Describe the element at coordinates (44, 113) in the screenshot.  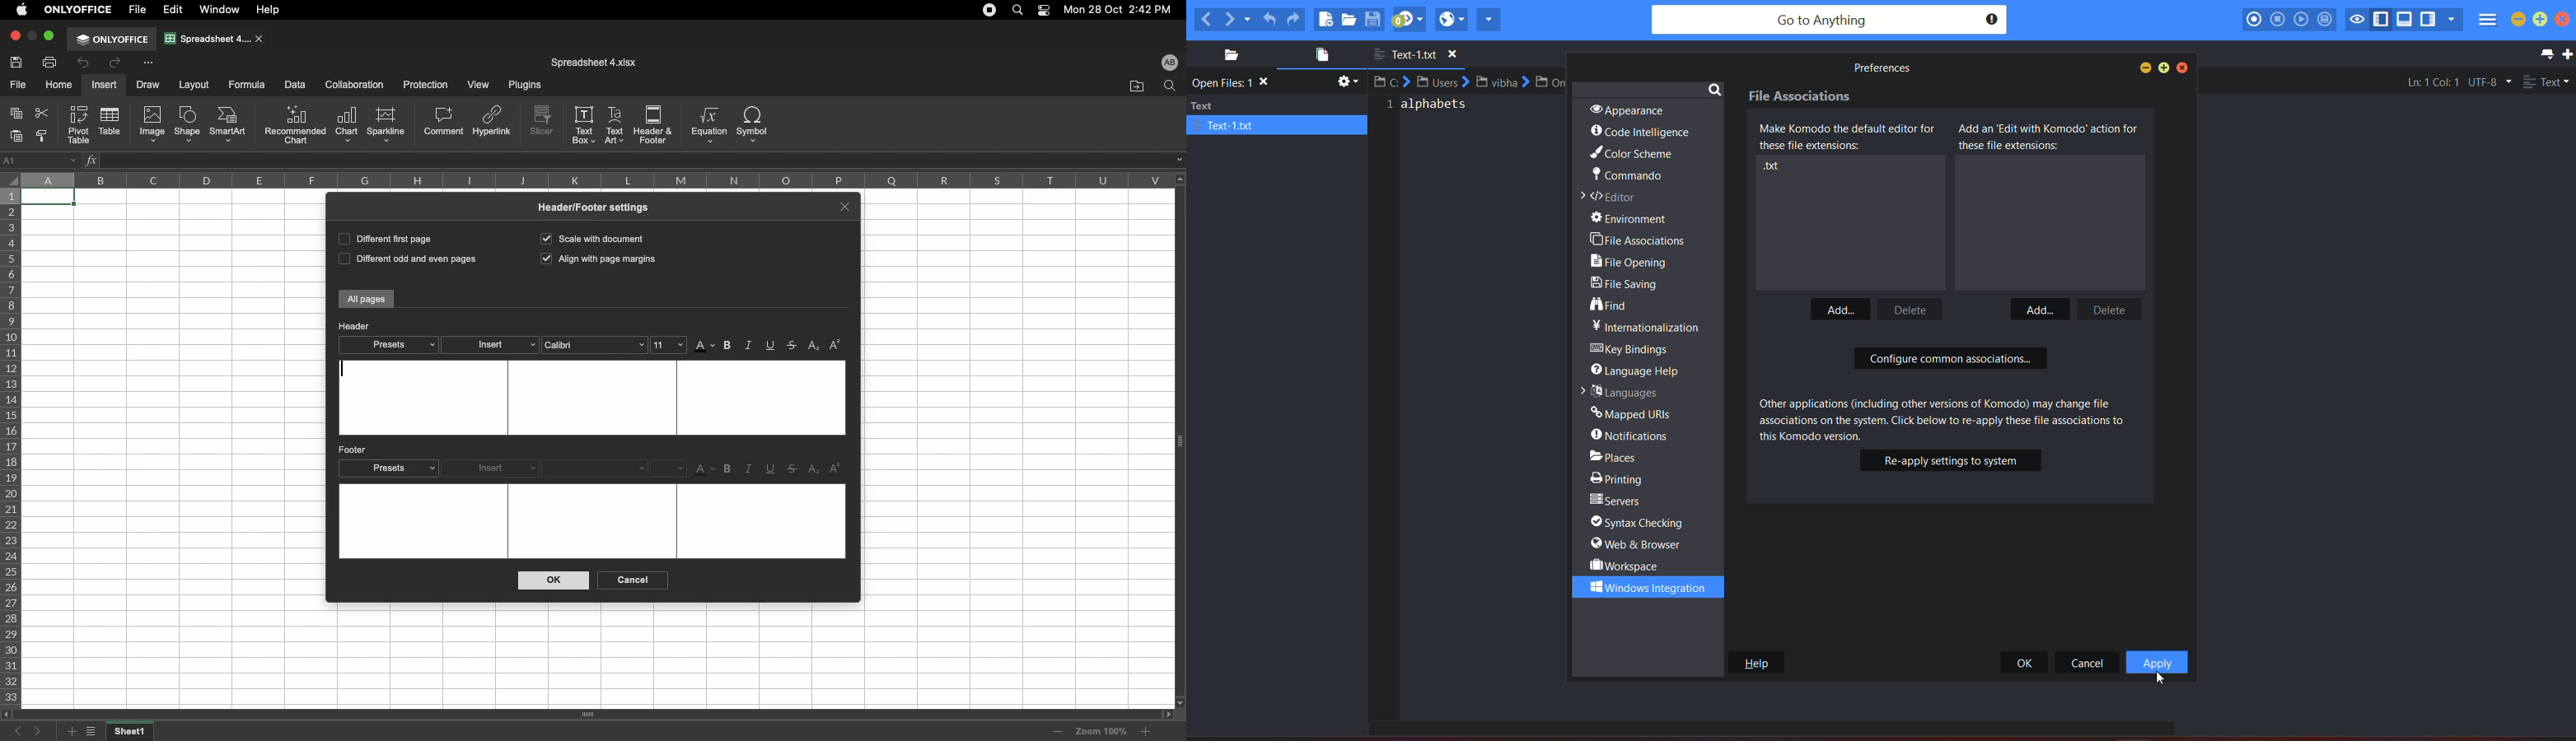
I see `Cut` at that location.